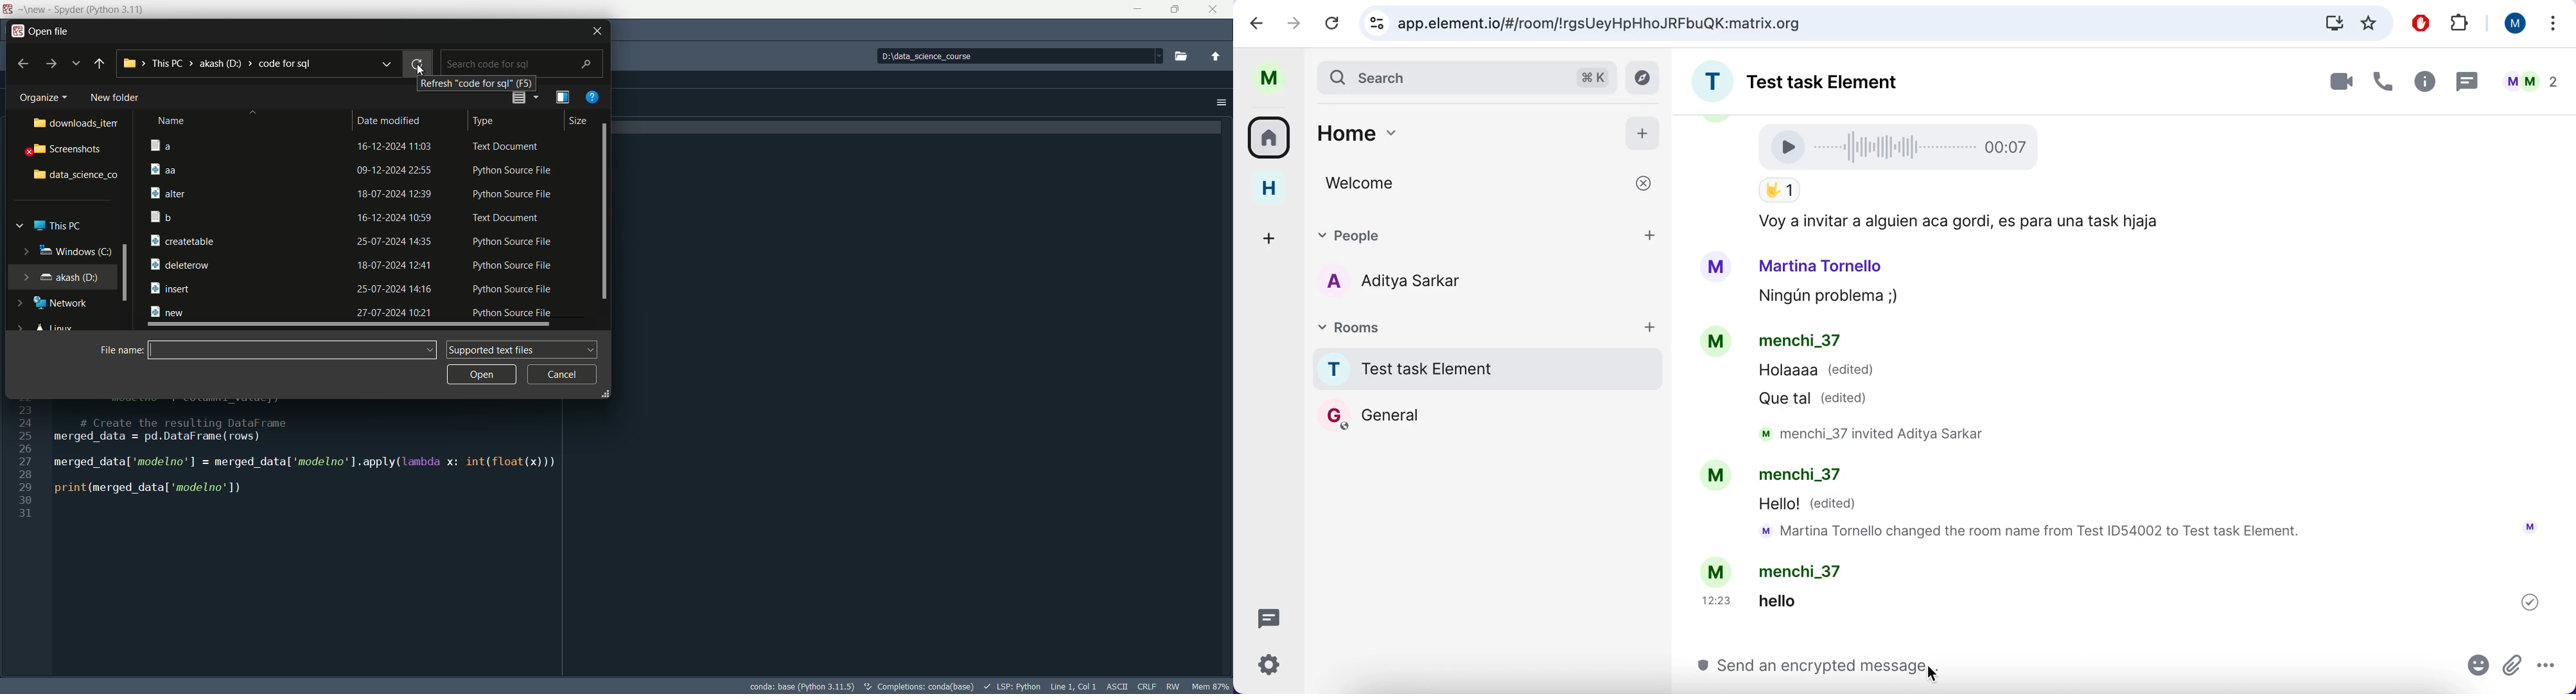  Describe the element at coordinates (420, 67) in the screenshot. I see `Cursor` at that location.